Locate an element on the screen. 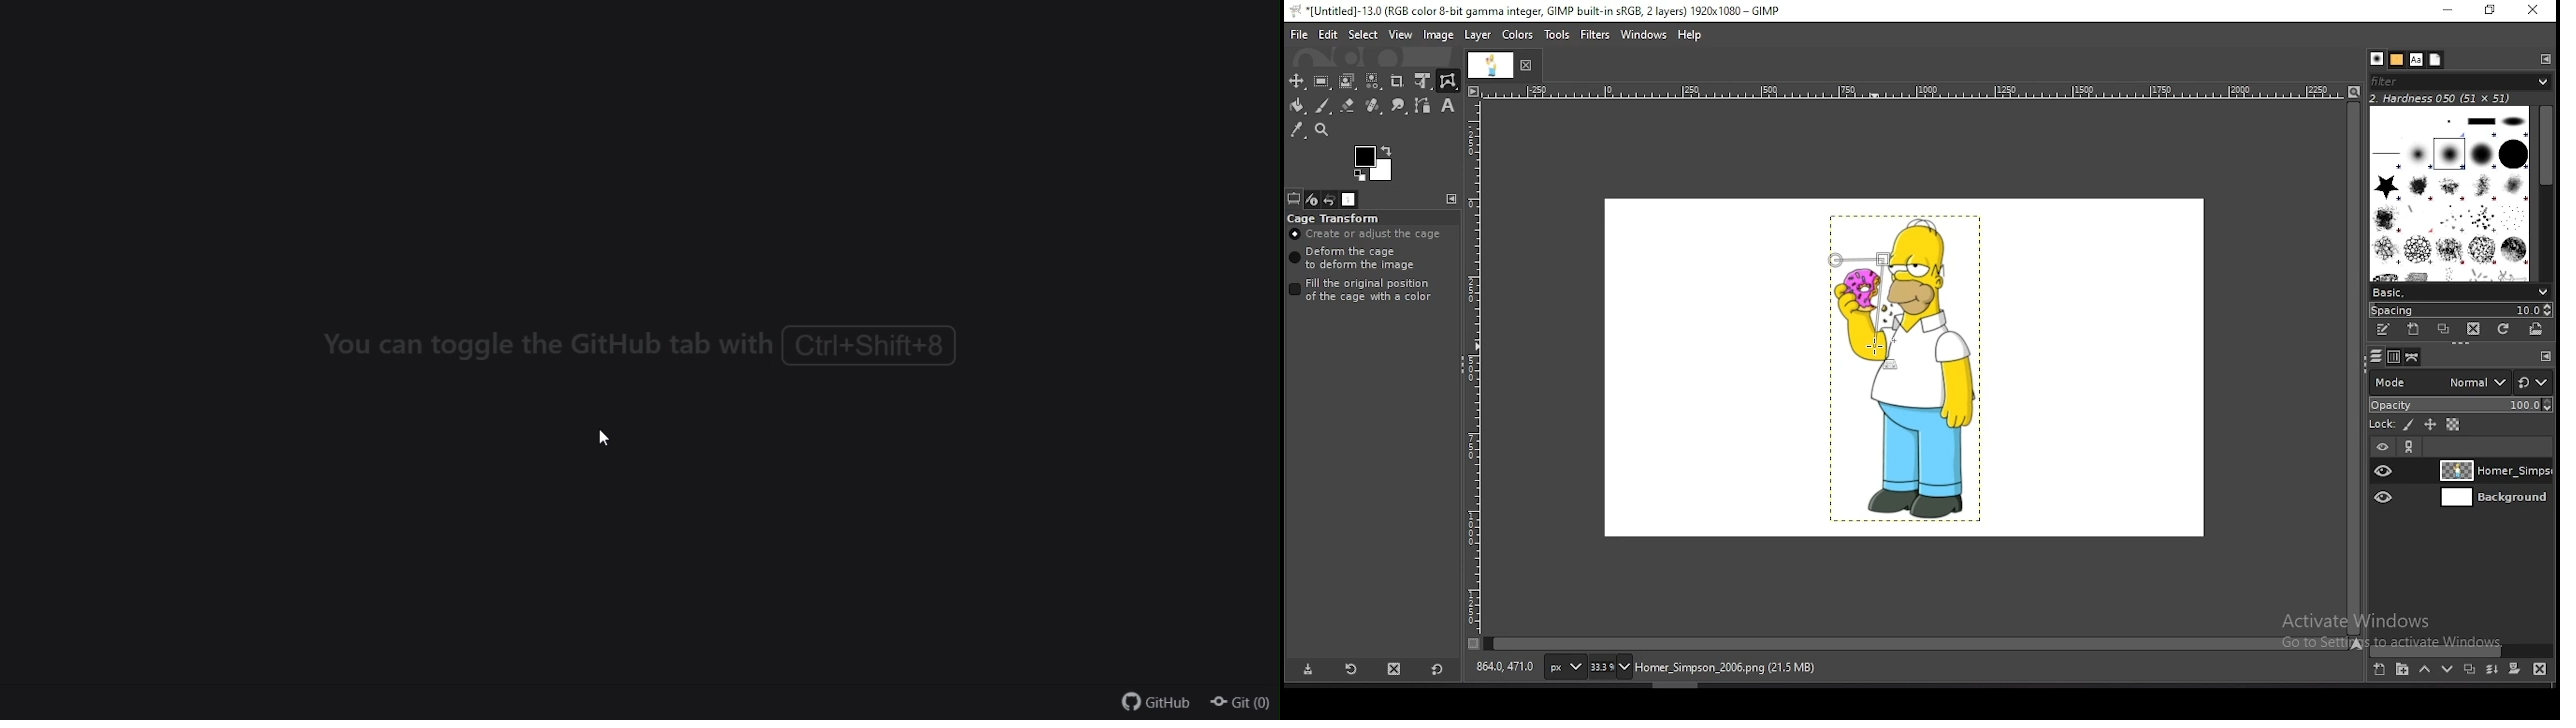  text is located at coordinates (642, 349).